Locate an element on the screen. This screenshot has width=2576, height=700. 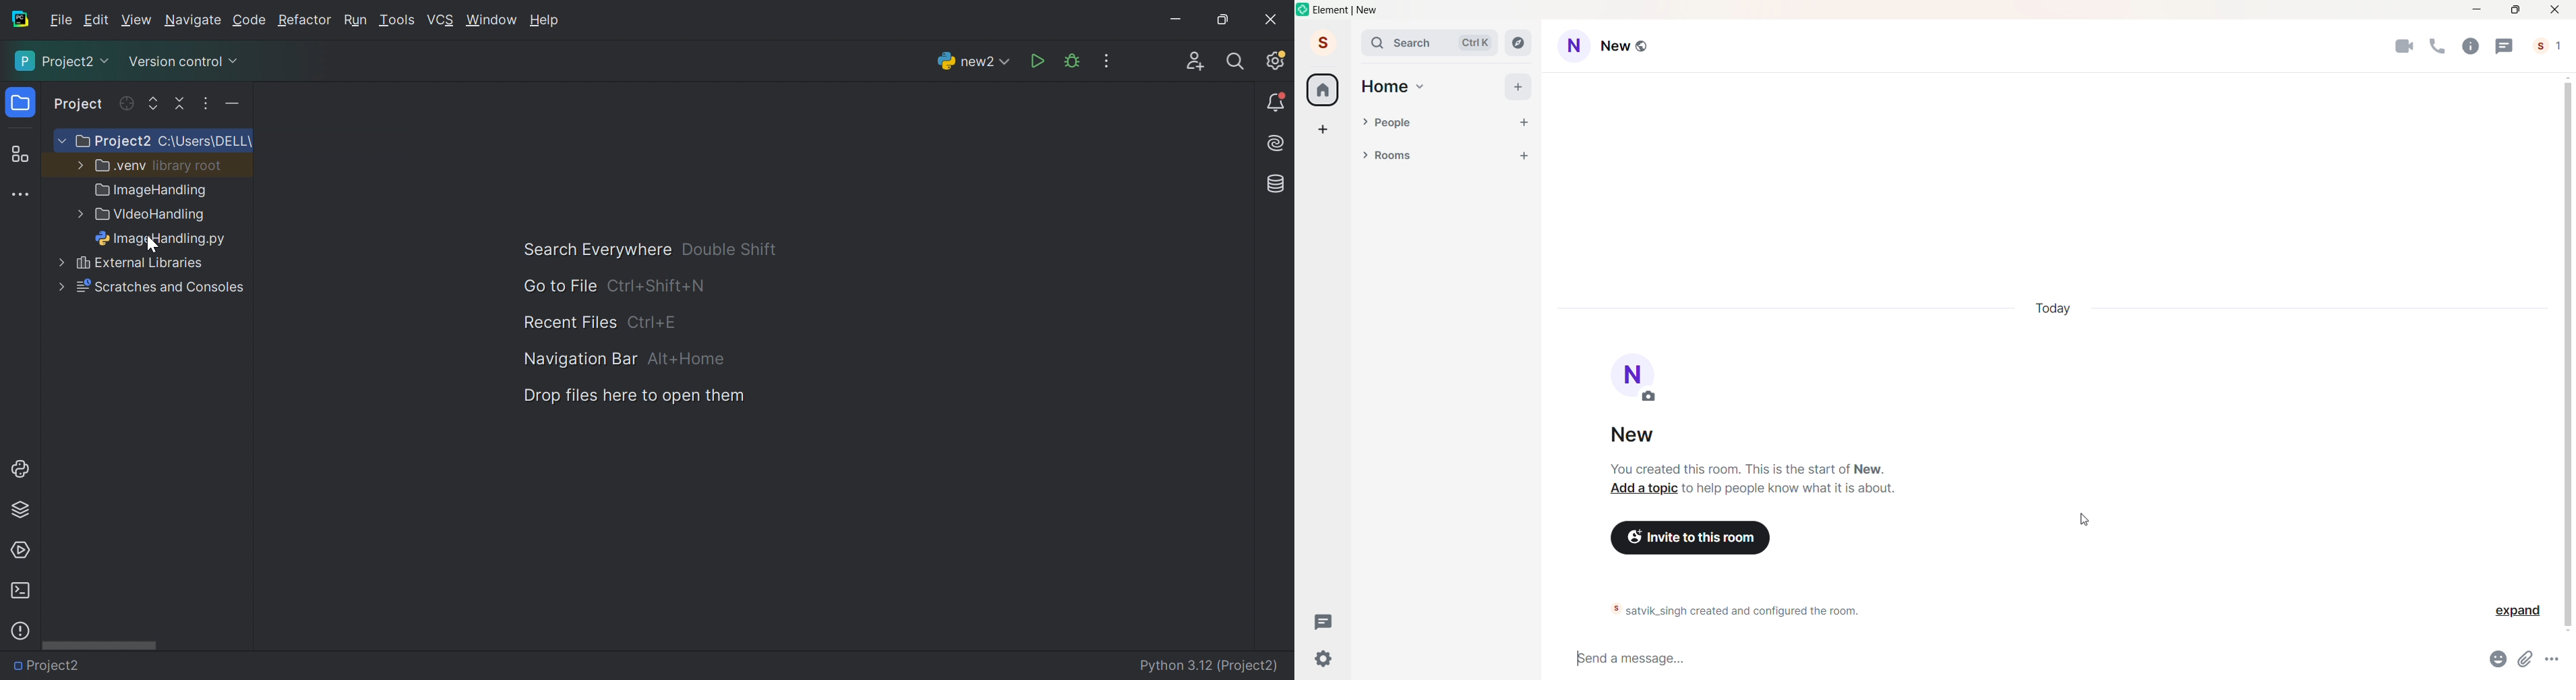
Room Name is located at coordinates (1630, 47).